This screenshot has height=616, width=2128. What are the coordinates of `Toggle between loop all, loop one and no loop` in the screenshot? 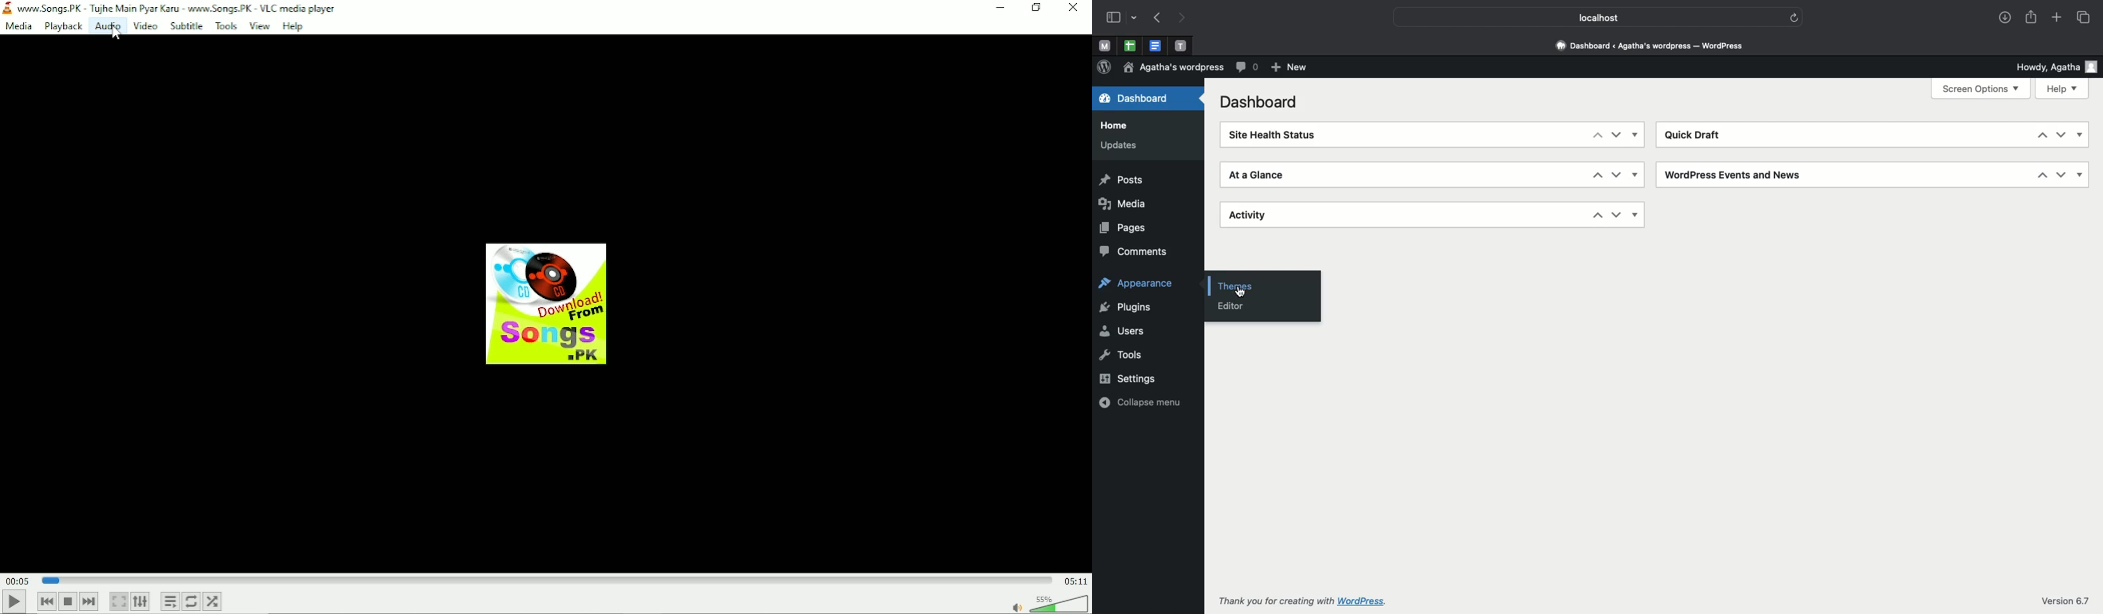 It's located at (192, 601).